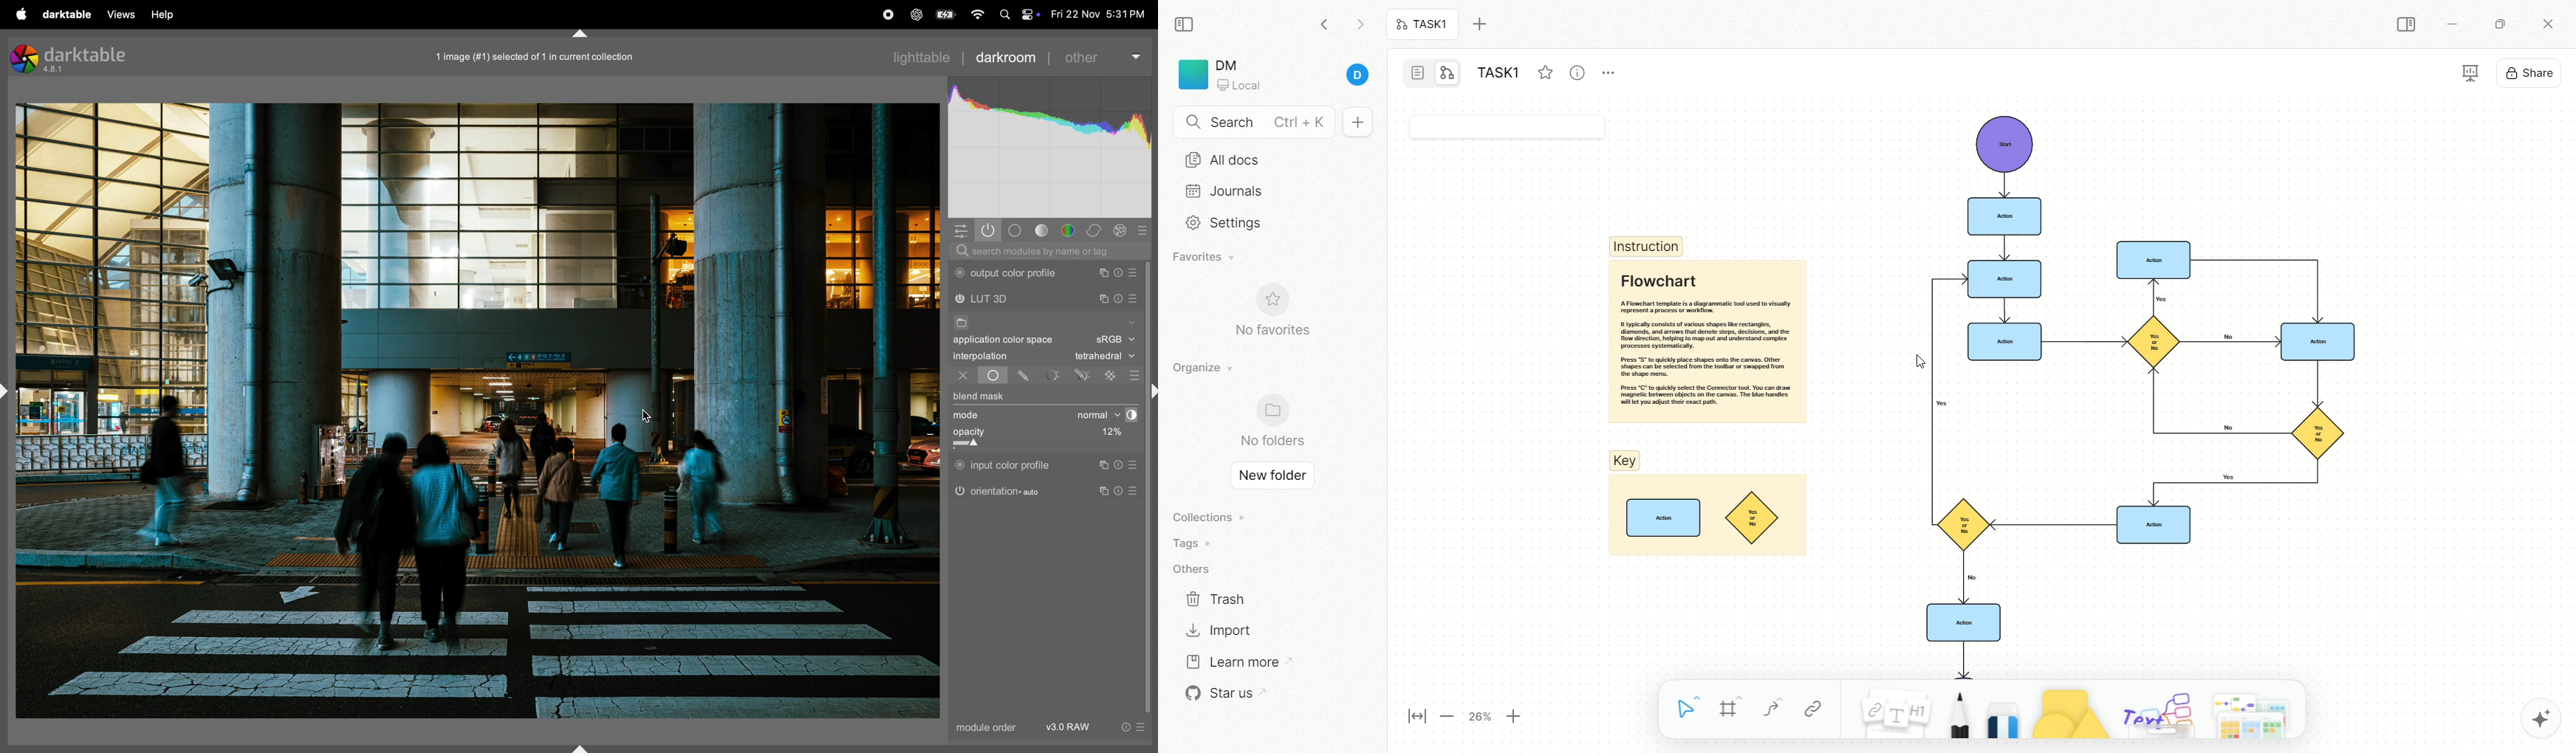 This screenshot has height=756, width=2576. Describe the element at coordinates (75, 57) in the screenshot. I see `darktable version` at that location.